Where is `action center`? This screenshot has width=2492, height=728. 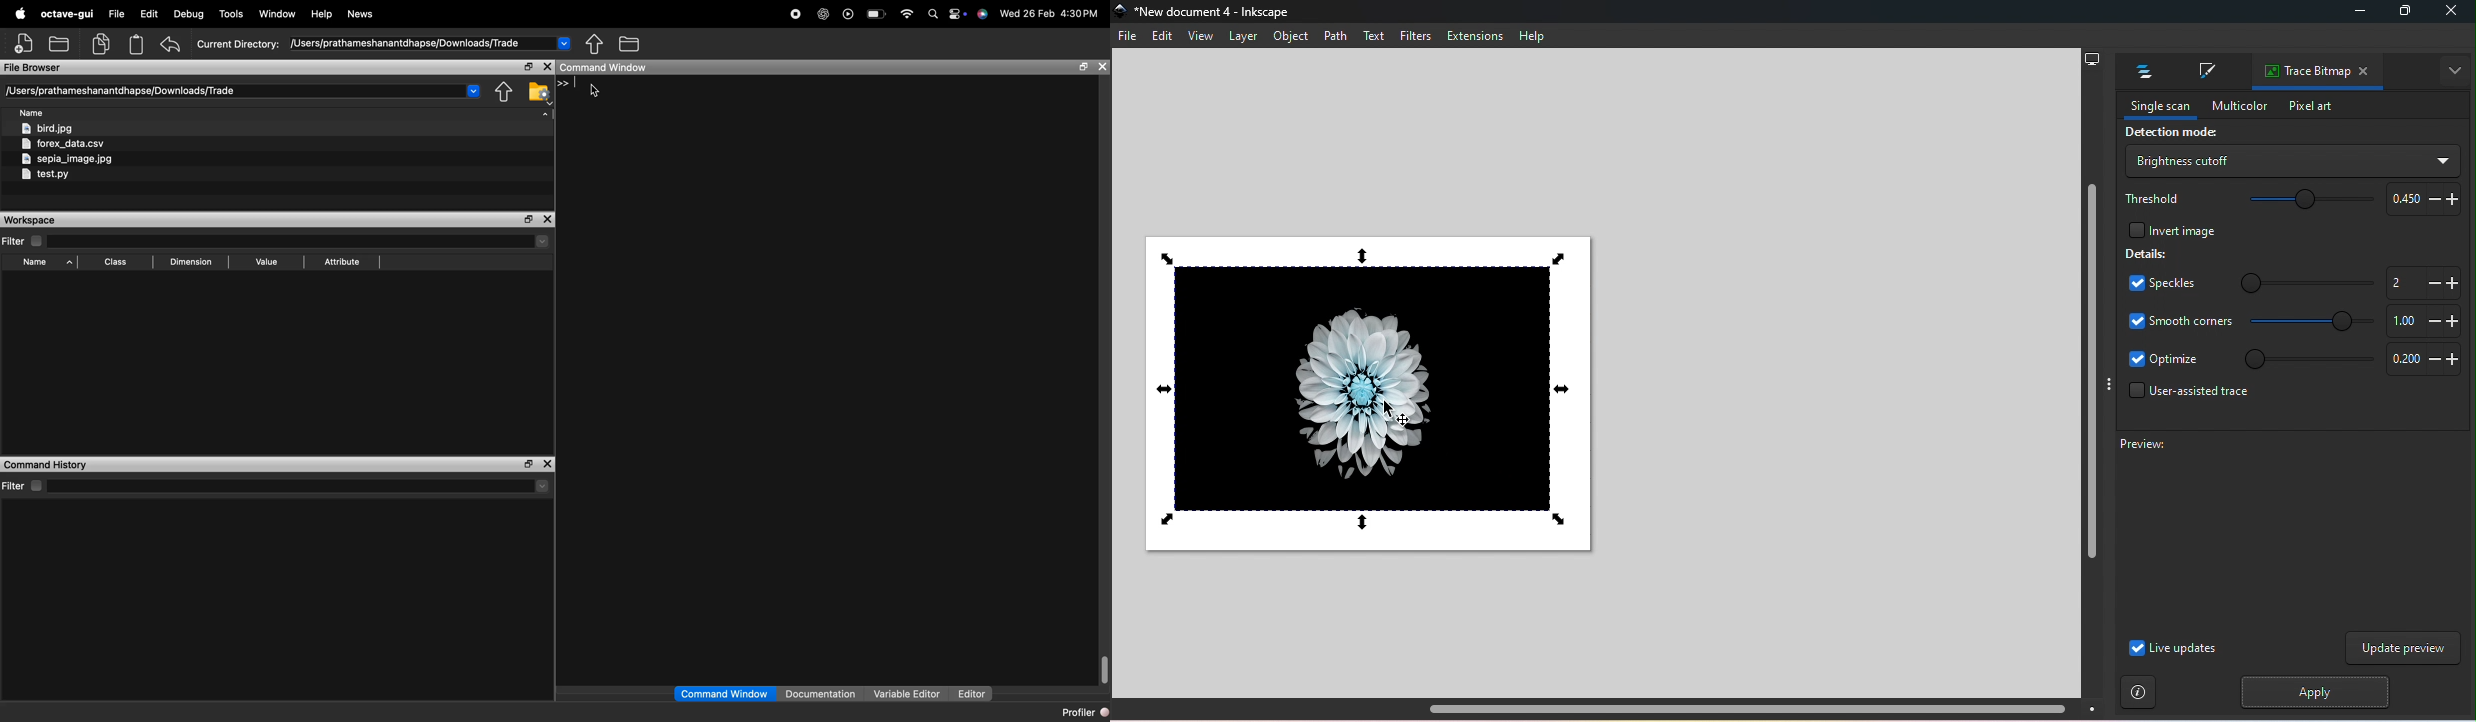
action center is located at coordinates (958, 14).